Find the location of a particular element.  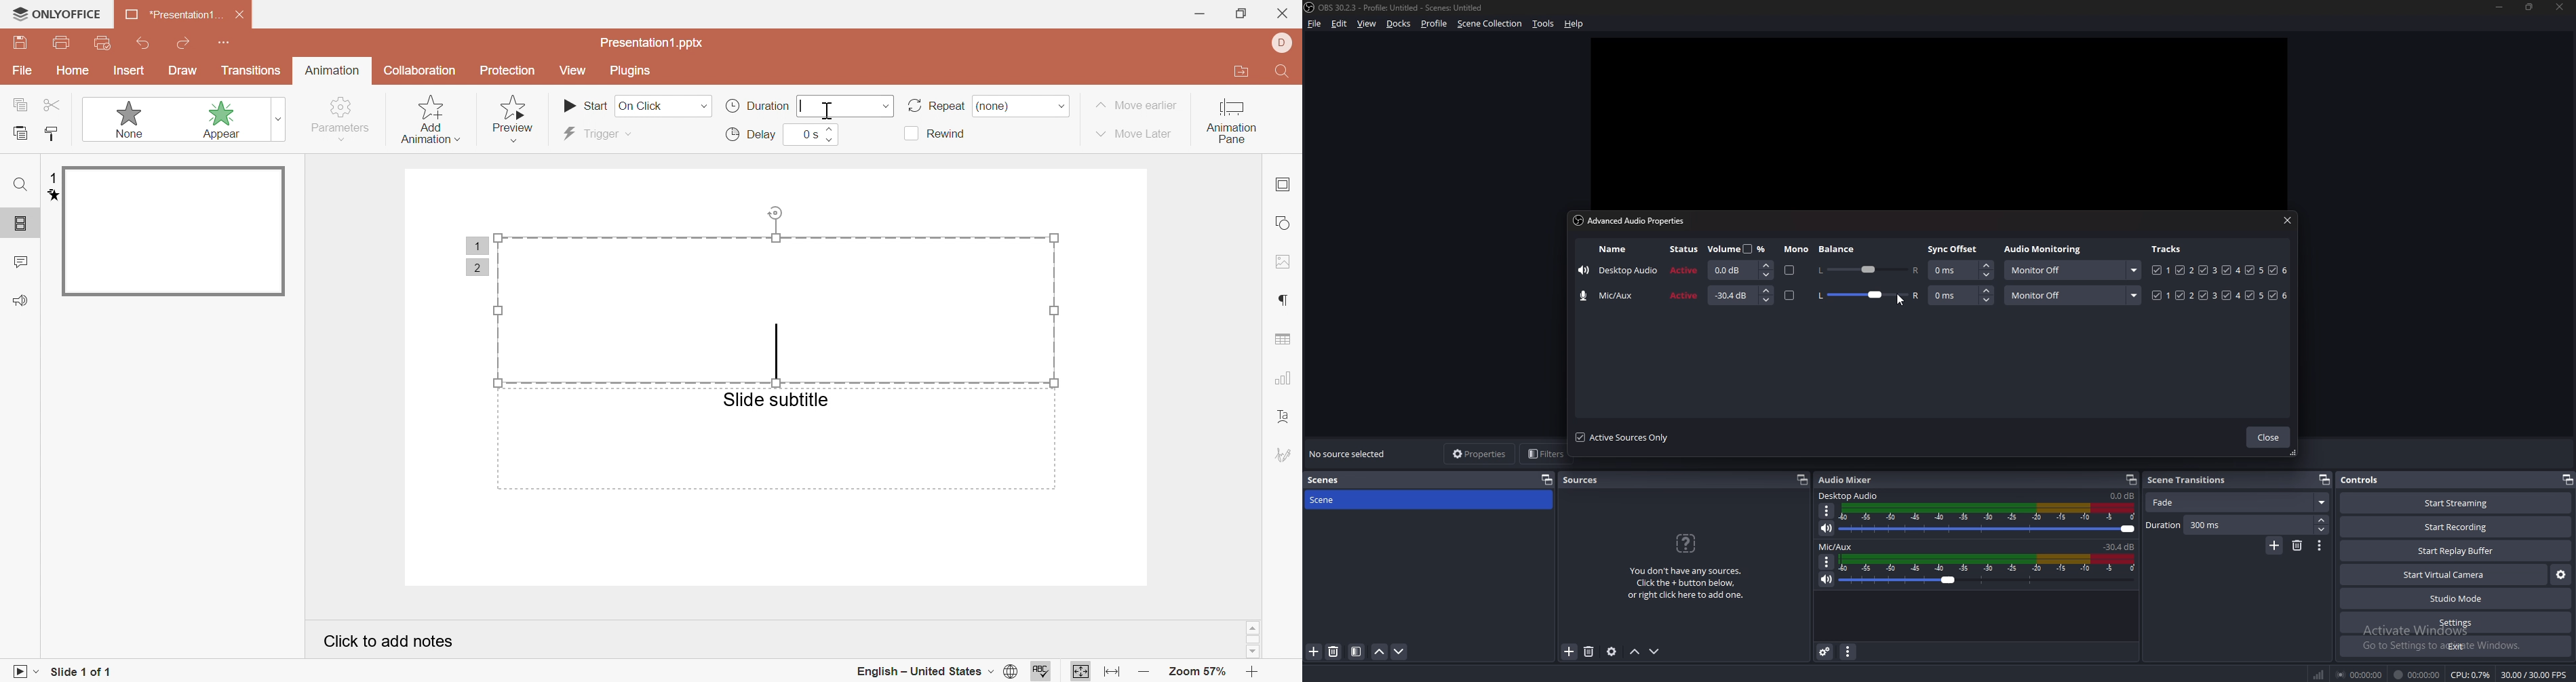

start recording is located at coordinates (2457, 527).